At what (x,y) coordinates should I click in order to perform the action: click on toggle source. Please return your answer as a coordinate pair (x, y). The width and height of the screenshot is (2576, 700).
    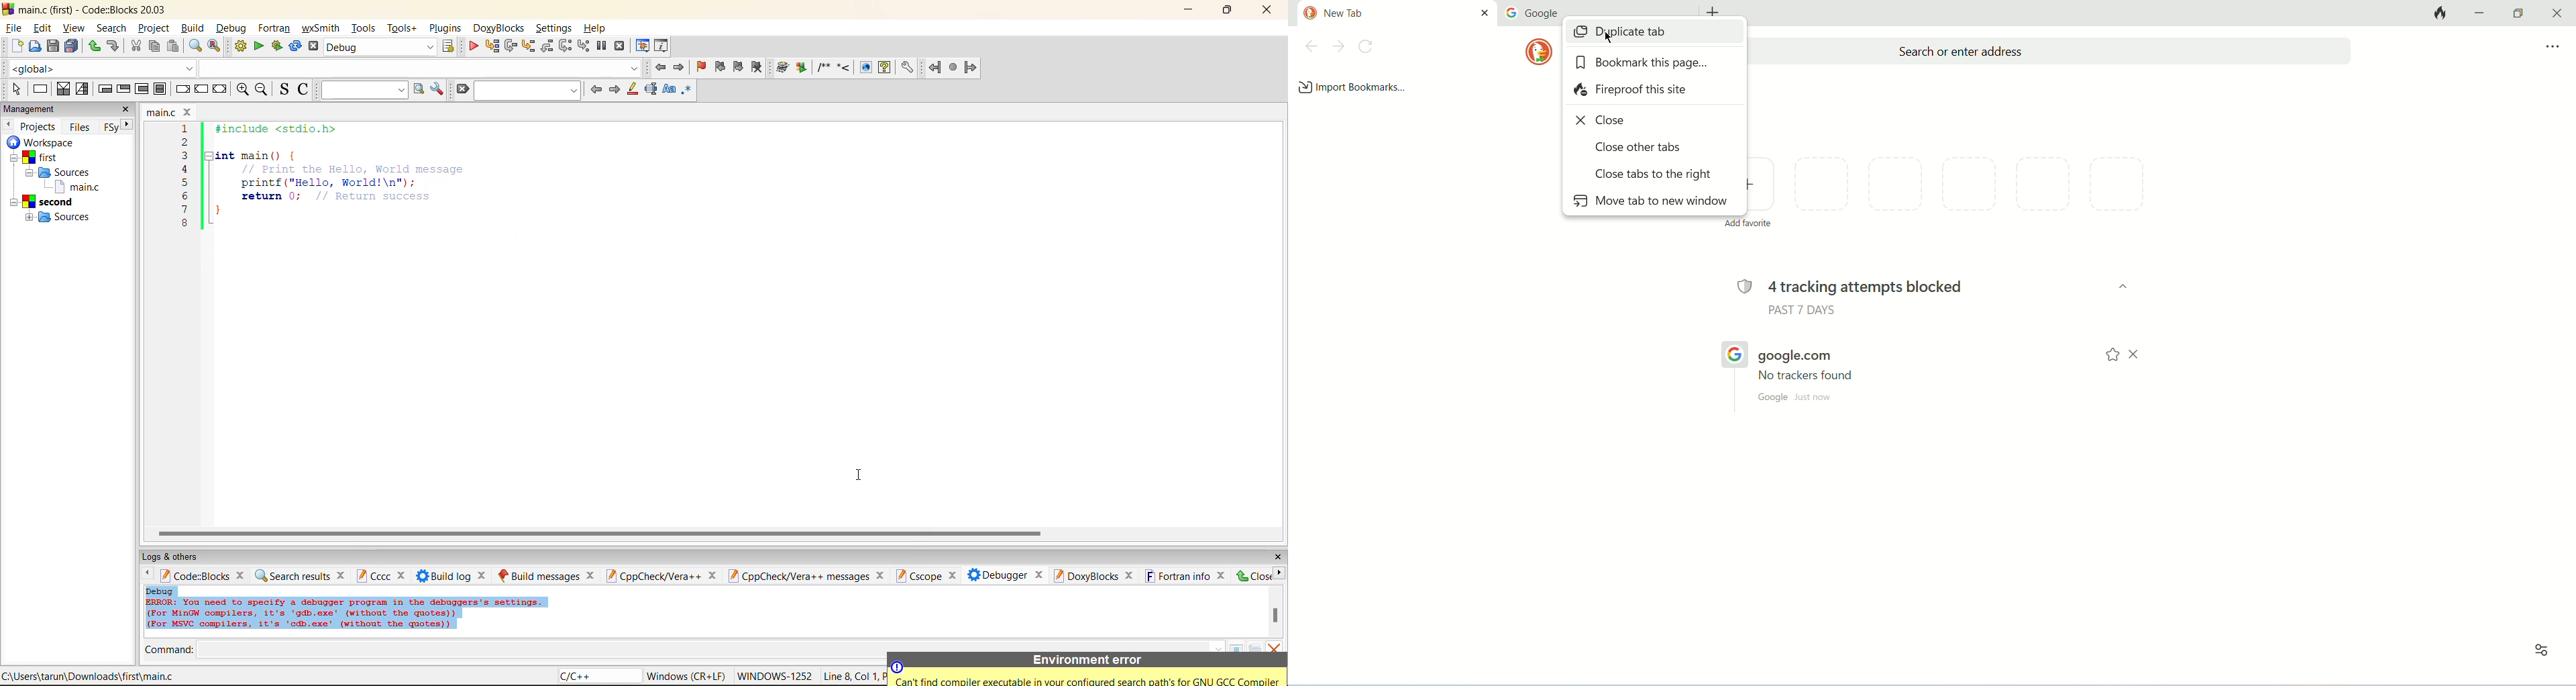
    Looking at the image, I should click on (285, 89).